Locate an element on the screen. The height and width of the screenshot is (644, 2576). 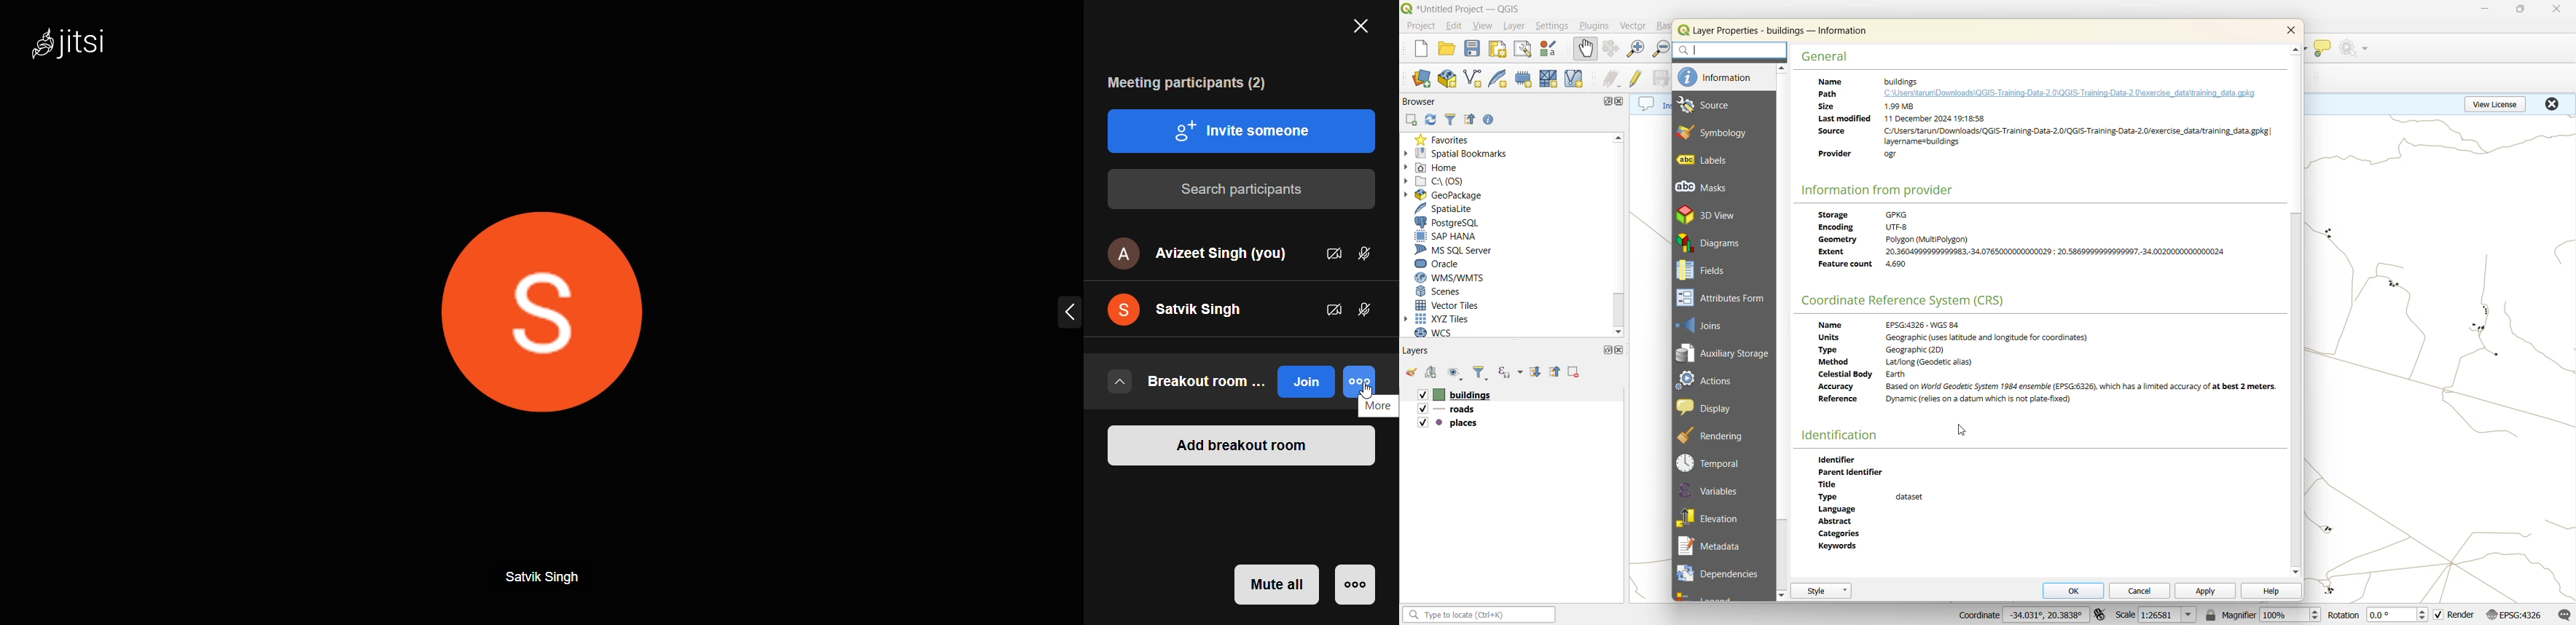
buildings is located at coordinates (1451, 395).